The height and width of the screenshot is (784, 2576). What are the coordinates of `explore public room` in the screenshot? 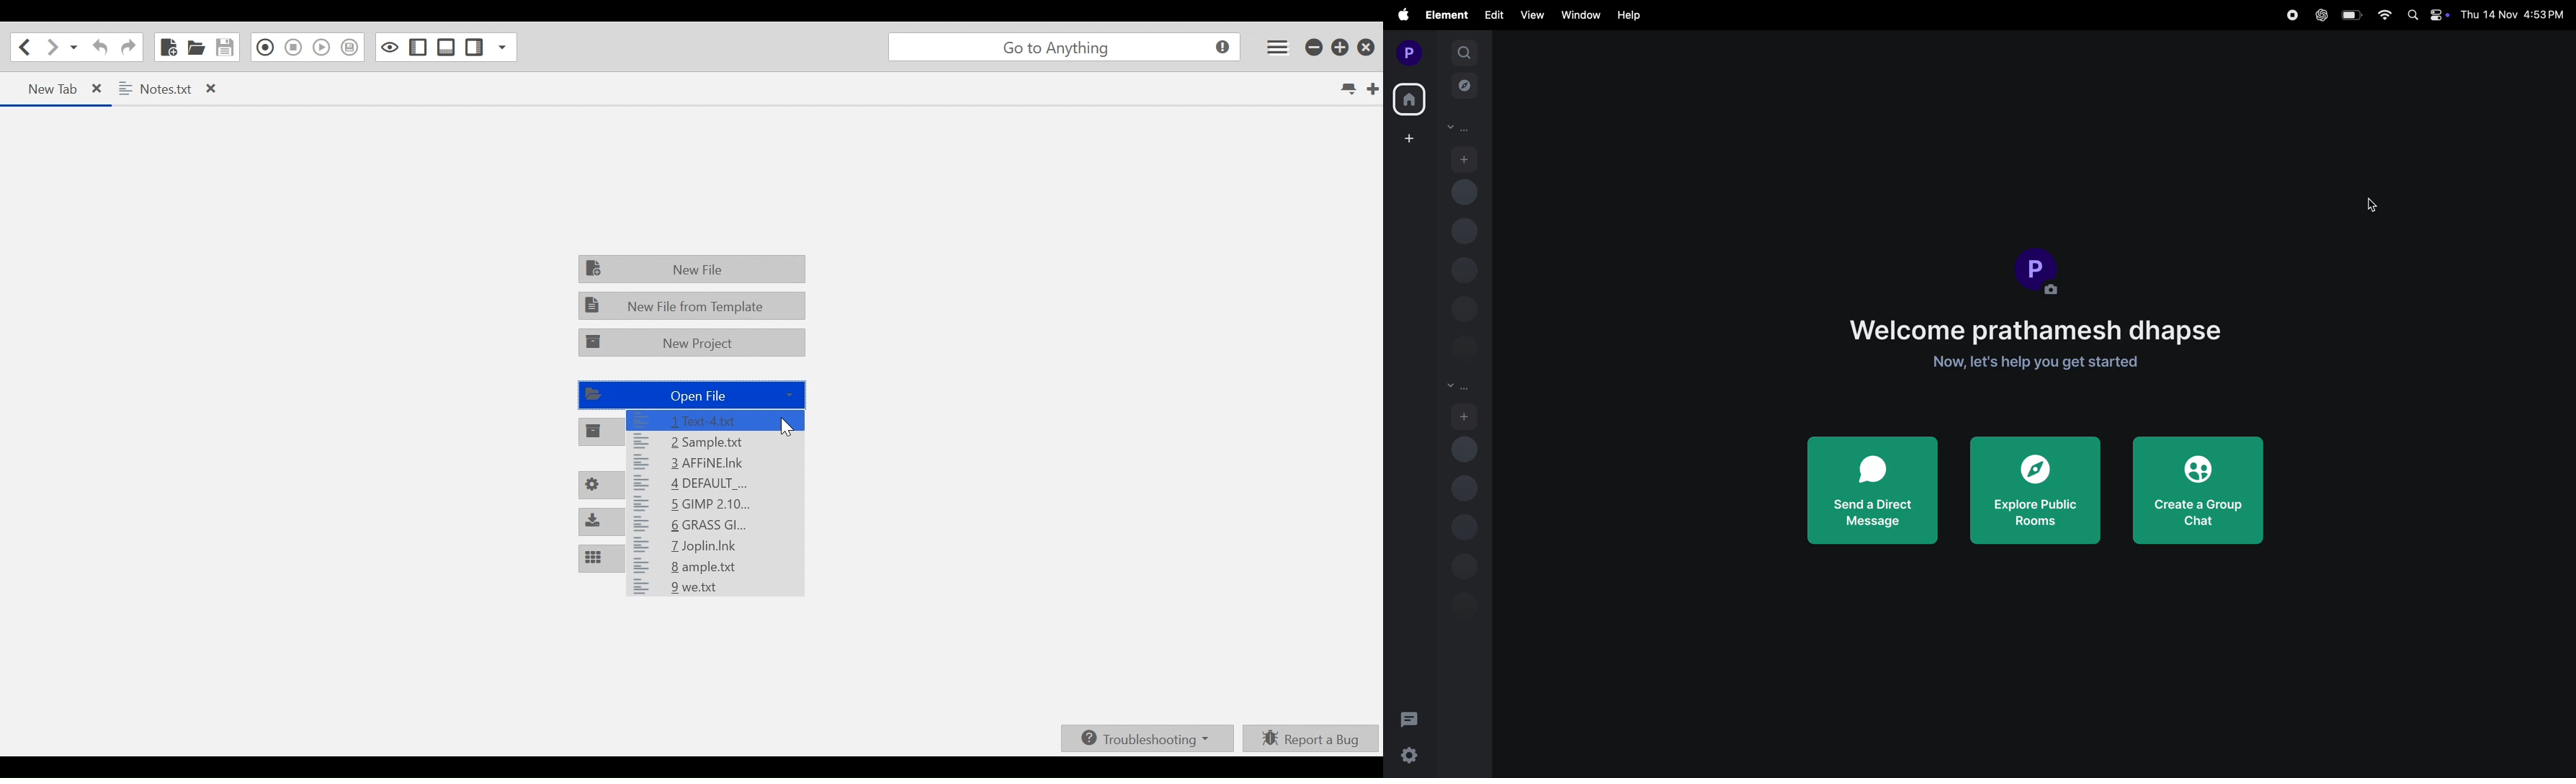 It's located at (2036, 491).